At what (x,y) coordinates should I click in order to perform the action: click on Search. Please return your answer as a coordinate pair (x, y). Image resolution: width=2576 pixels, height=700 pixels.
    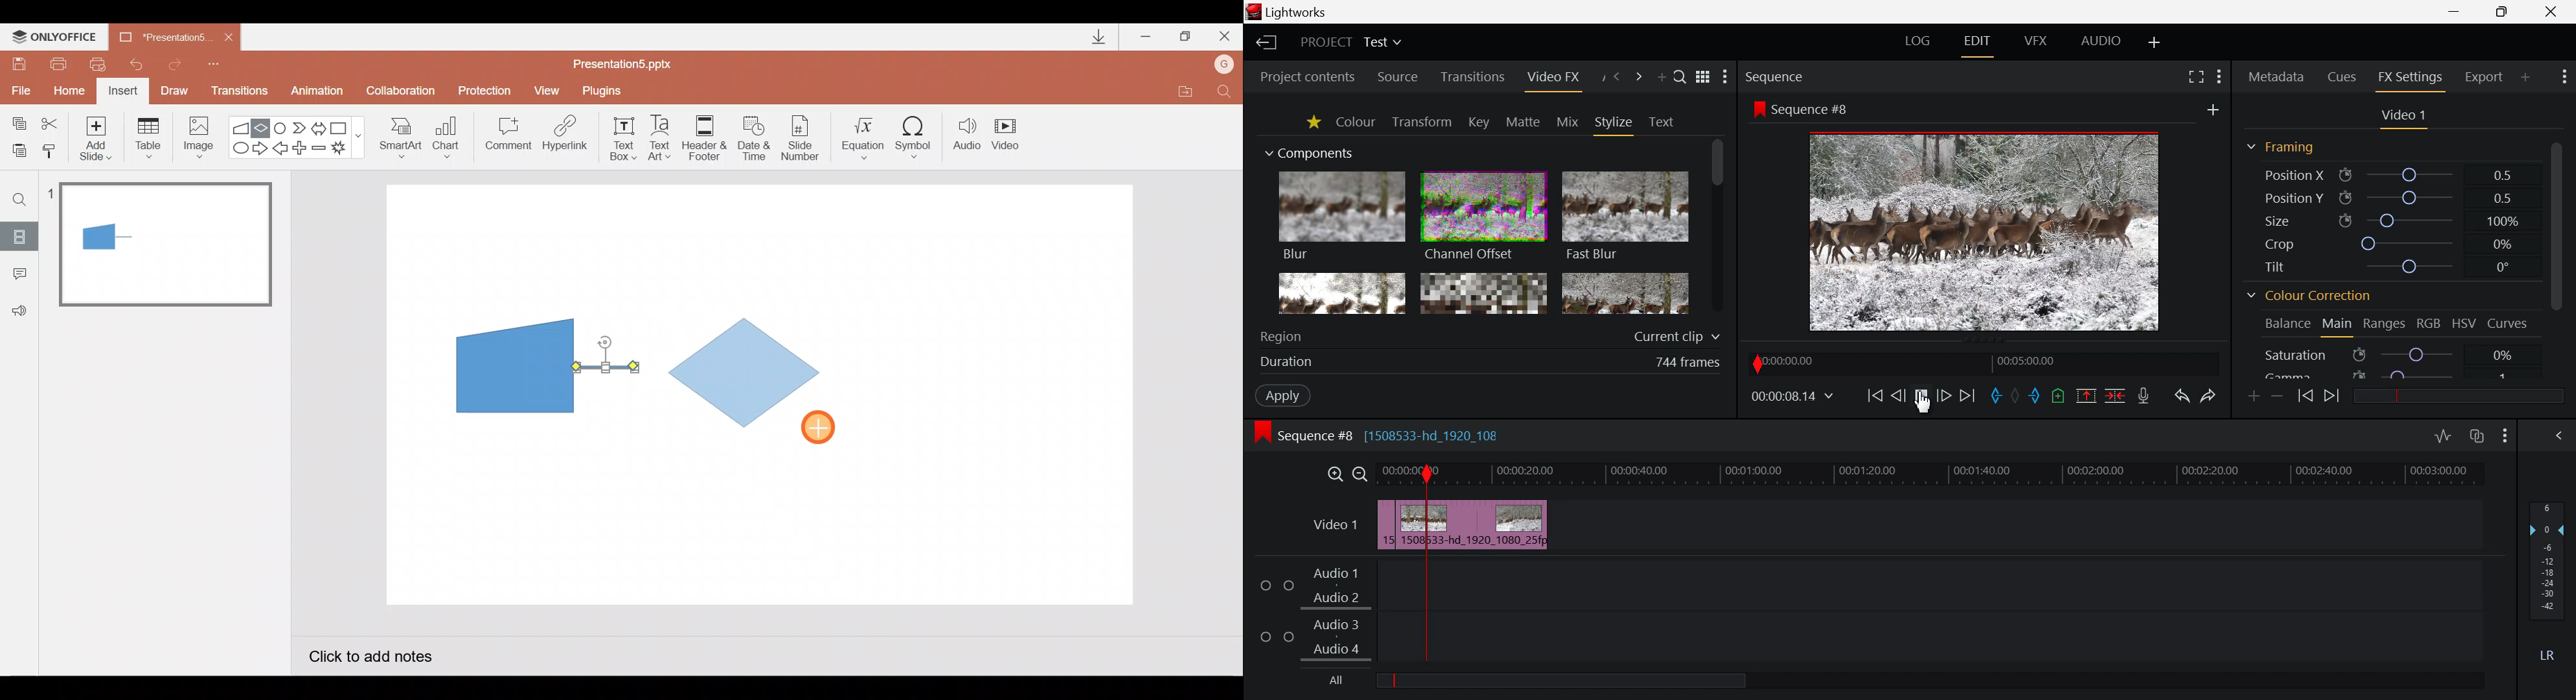
    Looking at the image, I should click on (1681, 78).